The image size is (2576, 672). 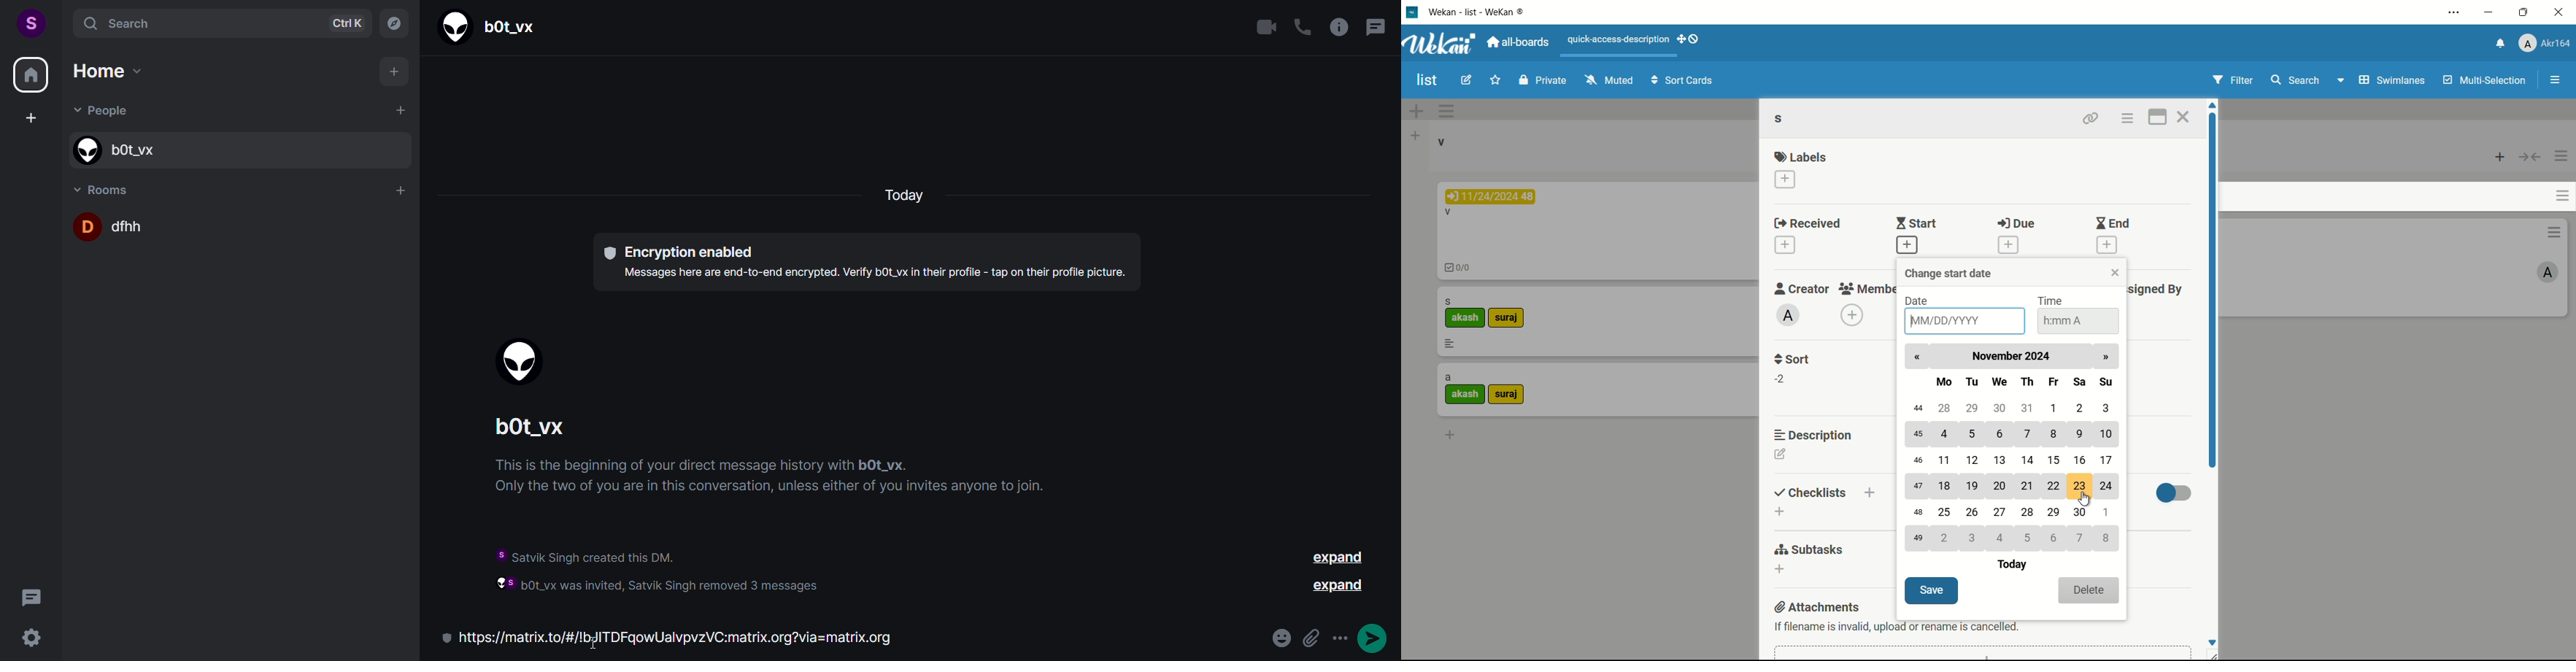 I want to click on user, so click(x=30, y=21).